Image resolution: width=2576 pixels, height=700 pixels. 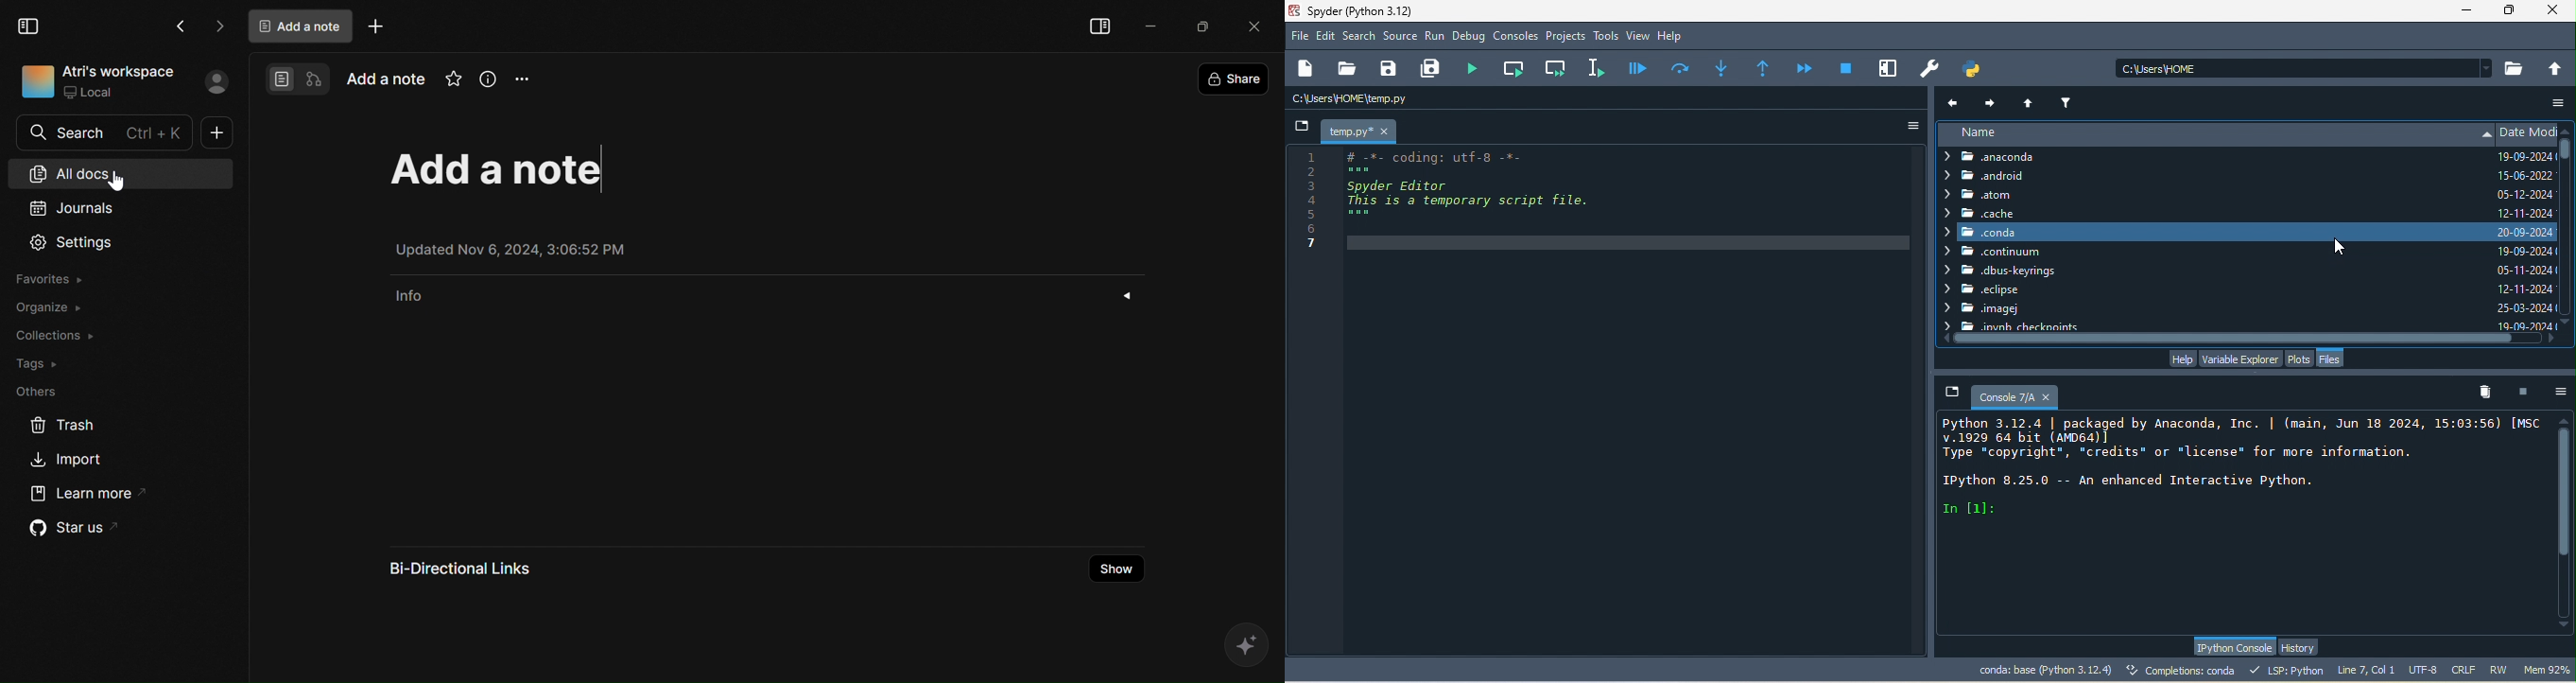 What do you see at coordinates (2567, 129) in the screenshot?
I see `scroll up` at bounding box center [2567, 129].